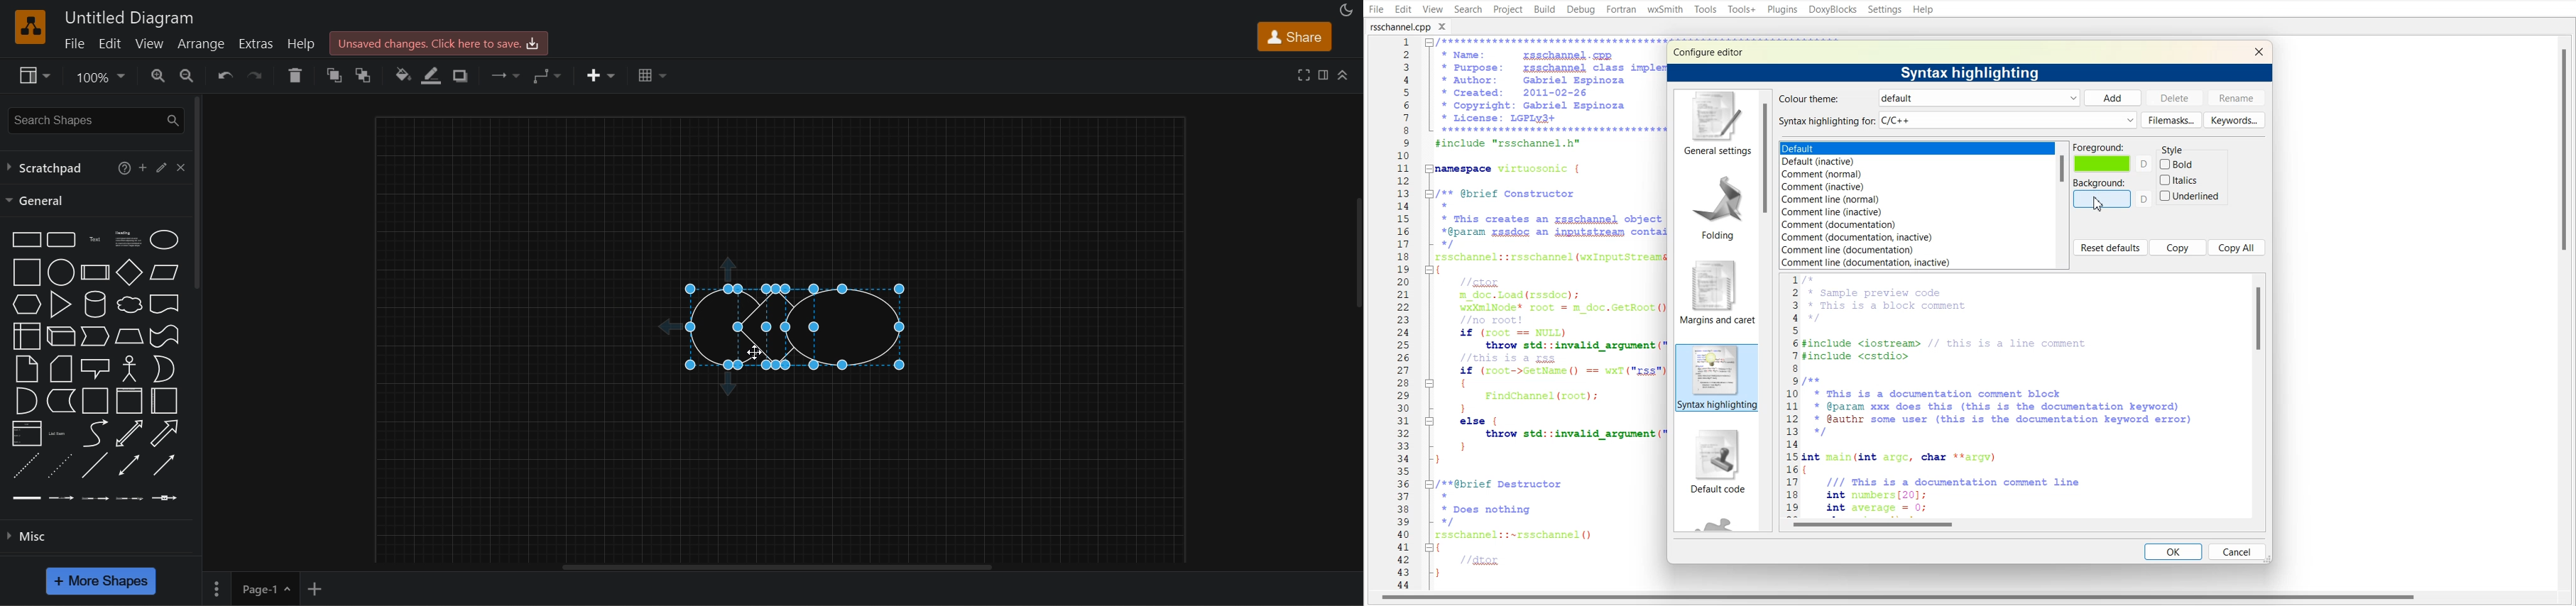 The image size is (2576, 616). Describe the element at coordinates (121, 167) in the screenshot. I see `help` at that location.